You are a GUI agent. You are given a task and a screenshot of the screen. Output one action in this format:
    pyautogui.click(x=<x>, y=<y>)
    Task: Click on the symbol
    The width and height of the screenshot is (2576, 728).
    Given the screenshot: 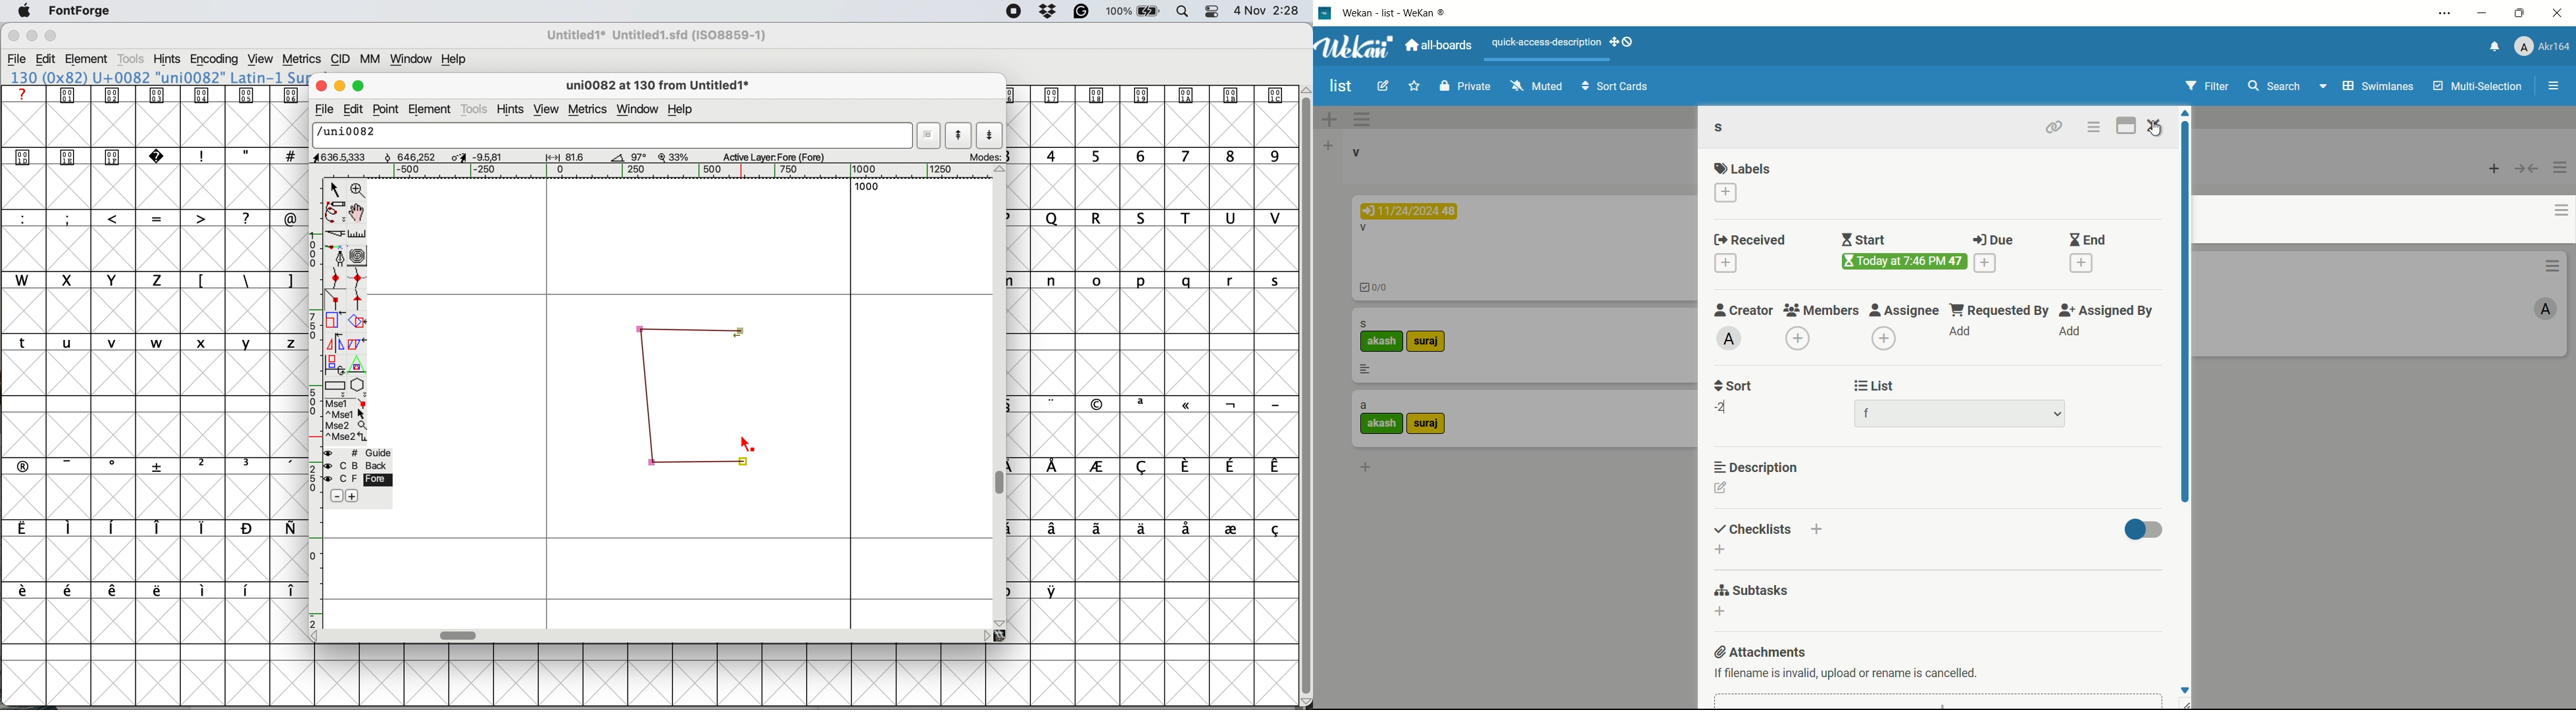 What is the action you would take?
    pyautogui.click(x=1055, y=590)
    